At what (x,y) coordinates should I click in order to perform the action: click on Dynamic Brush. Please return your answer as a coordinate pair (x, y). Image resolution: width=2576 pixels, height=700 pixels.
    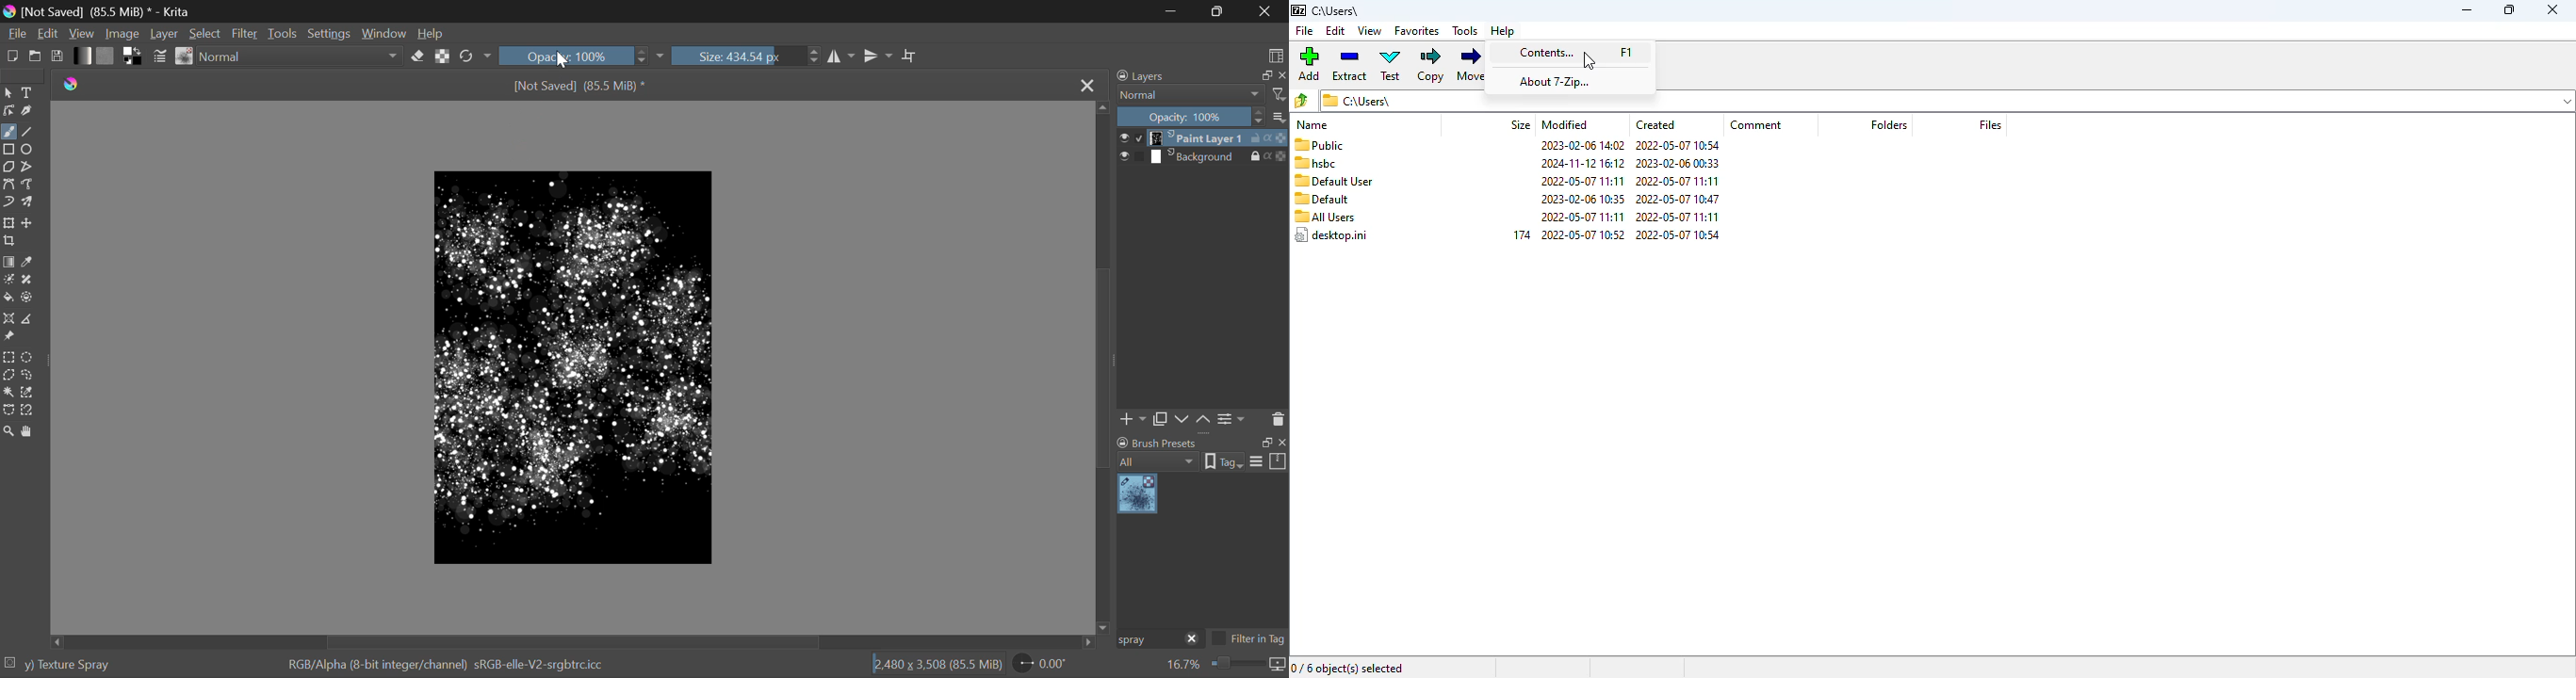
    Looking at the image, I should click on (8, 201).